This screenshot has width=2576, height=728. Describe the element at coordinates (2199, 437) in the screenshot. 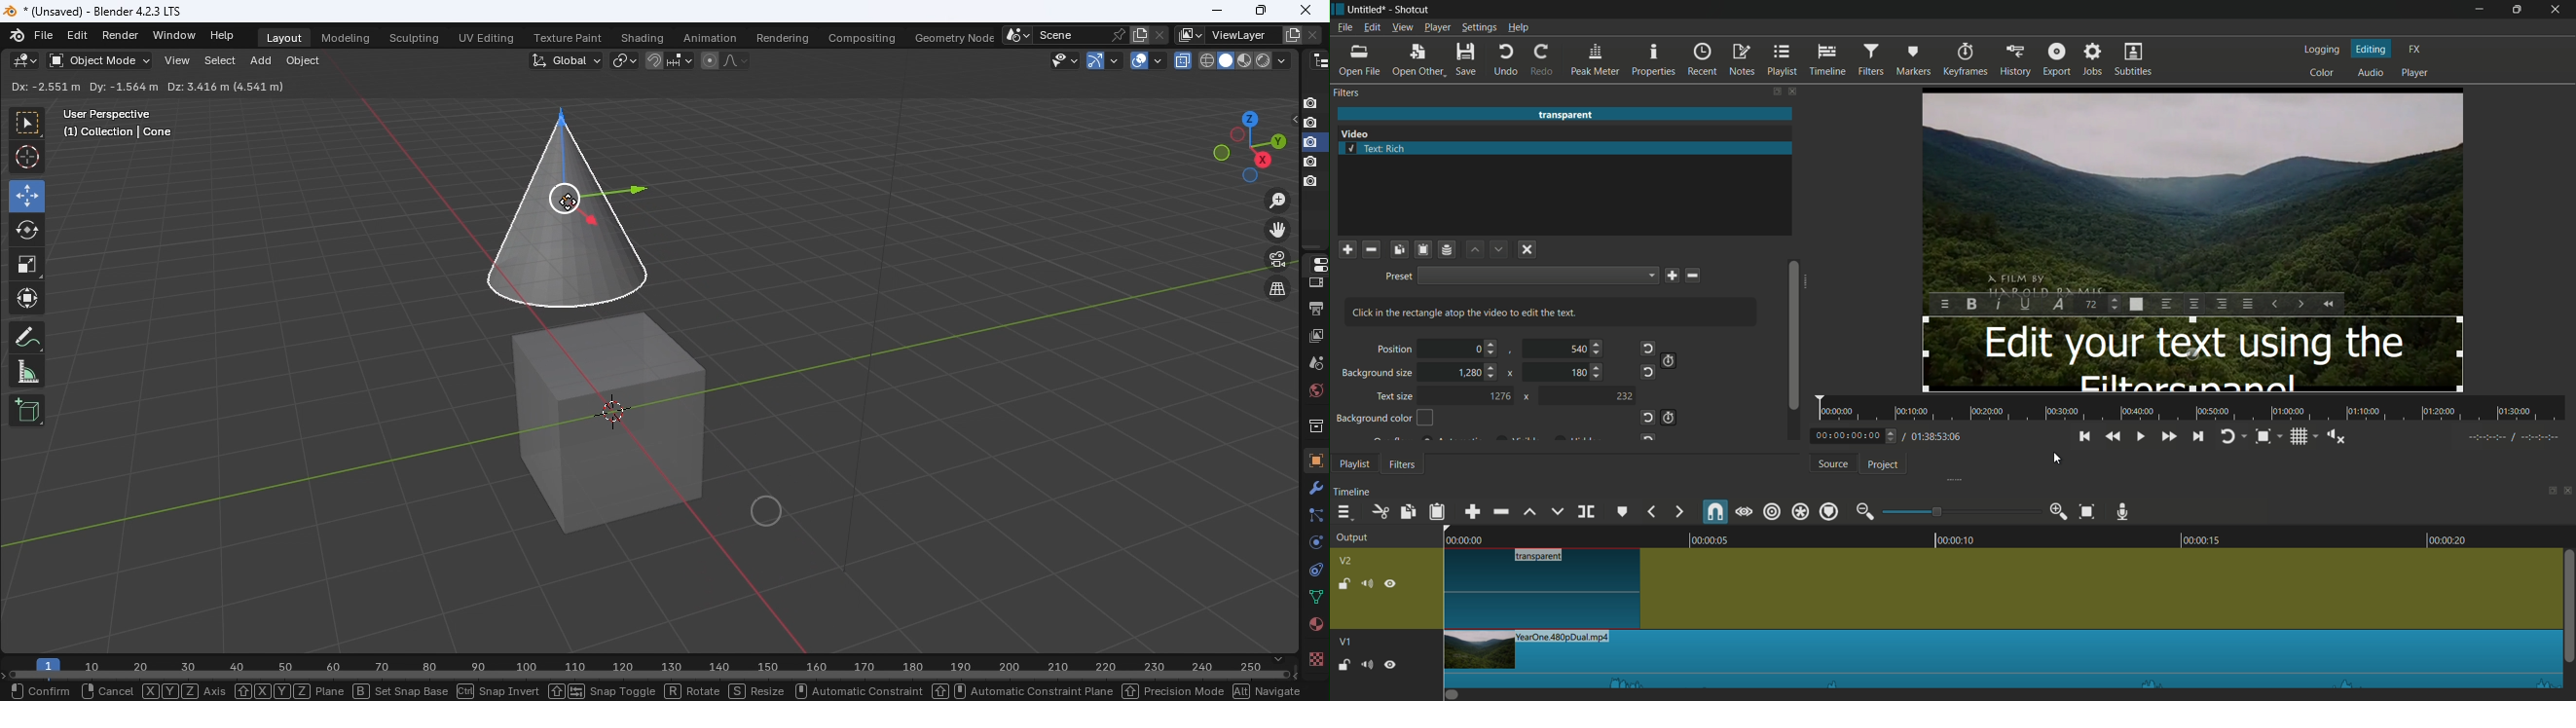

I see `skip to the next point` at that location.